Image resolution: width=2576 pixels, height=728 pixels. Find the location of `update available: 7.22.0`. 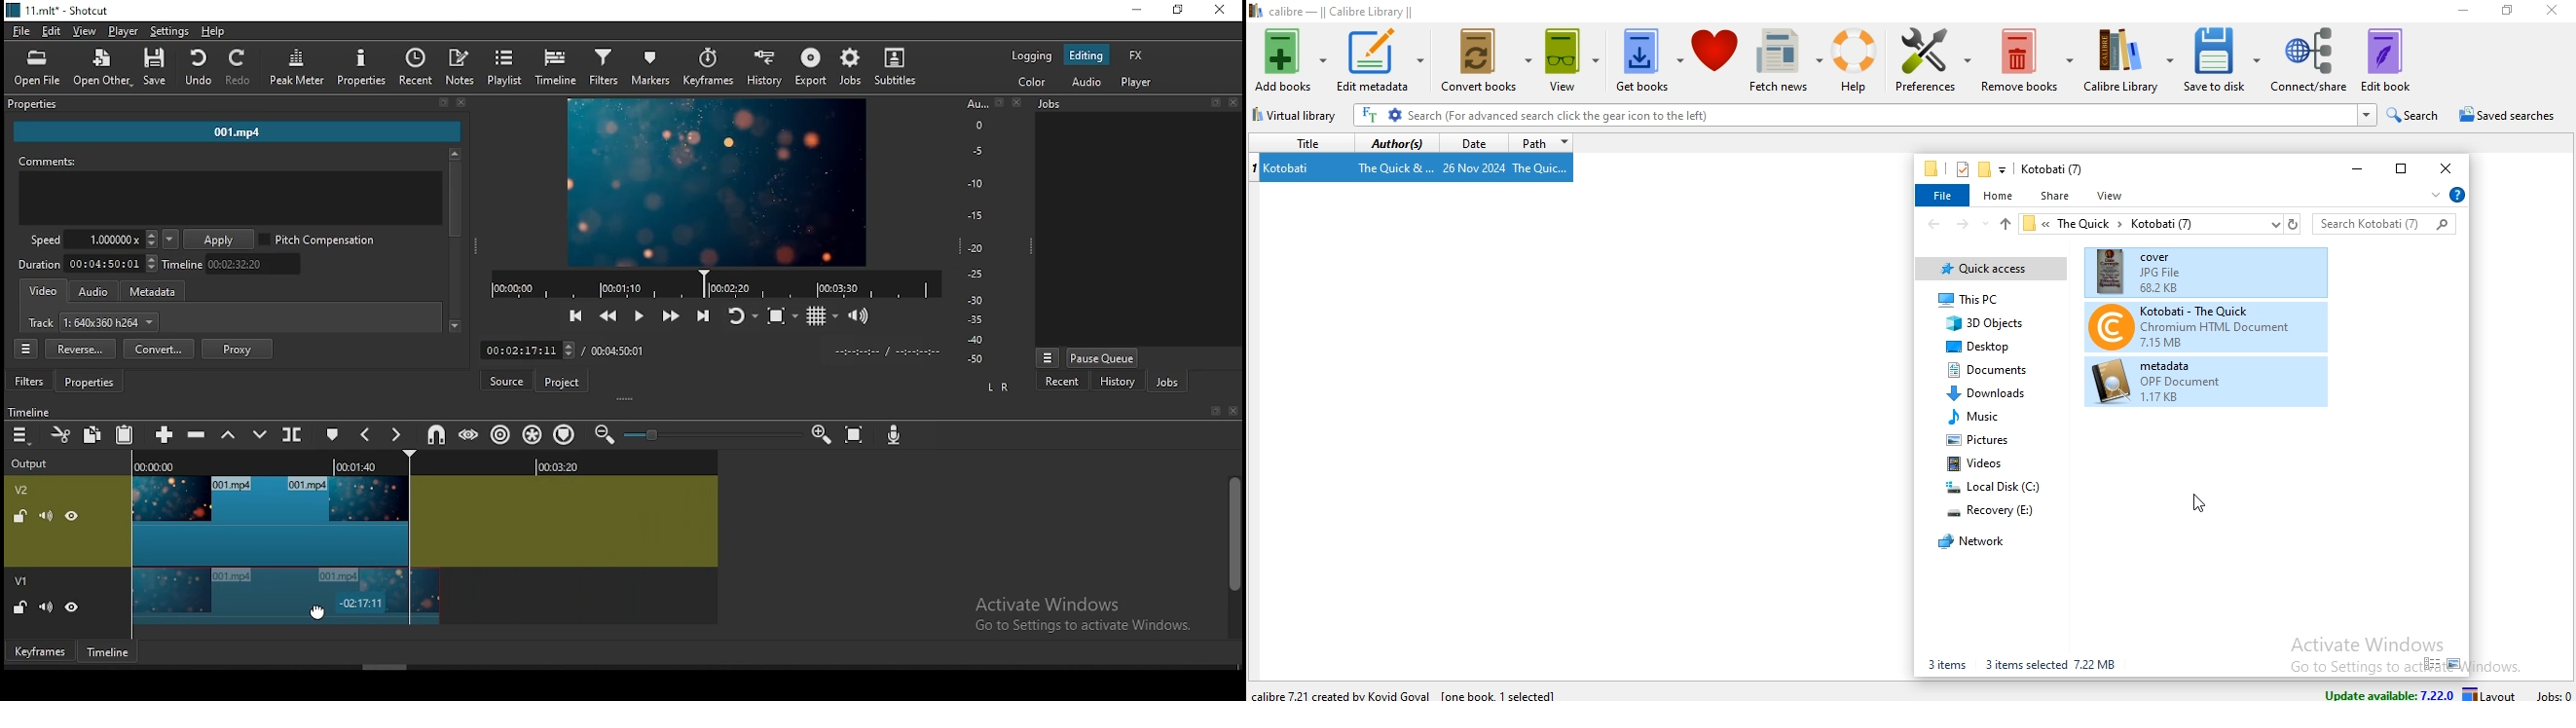

update available: 7.22.0 is located at coordinates (2387, 691).